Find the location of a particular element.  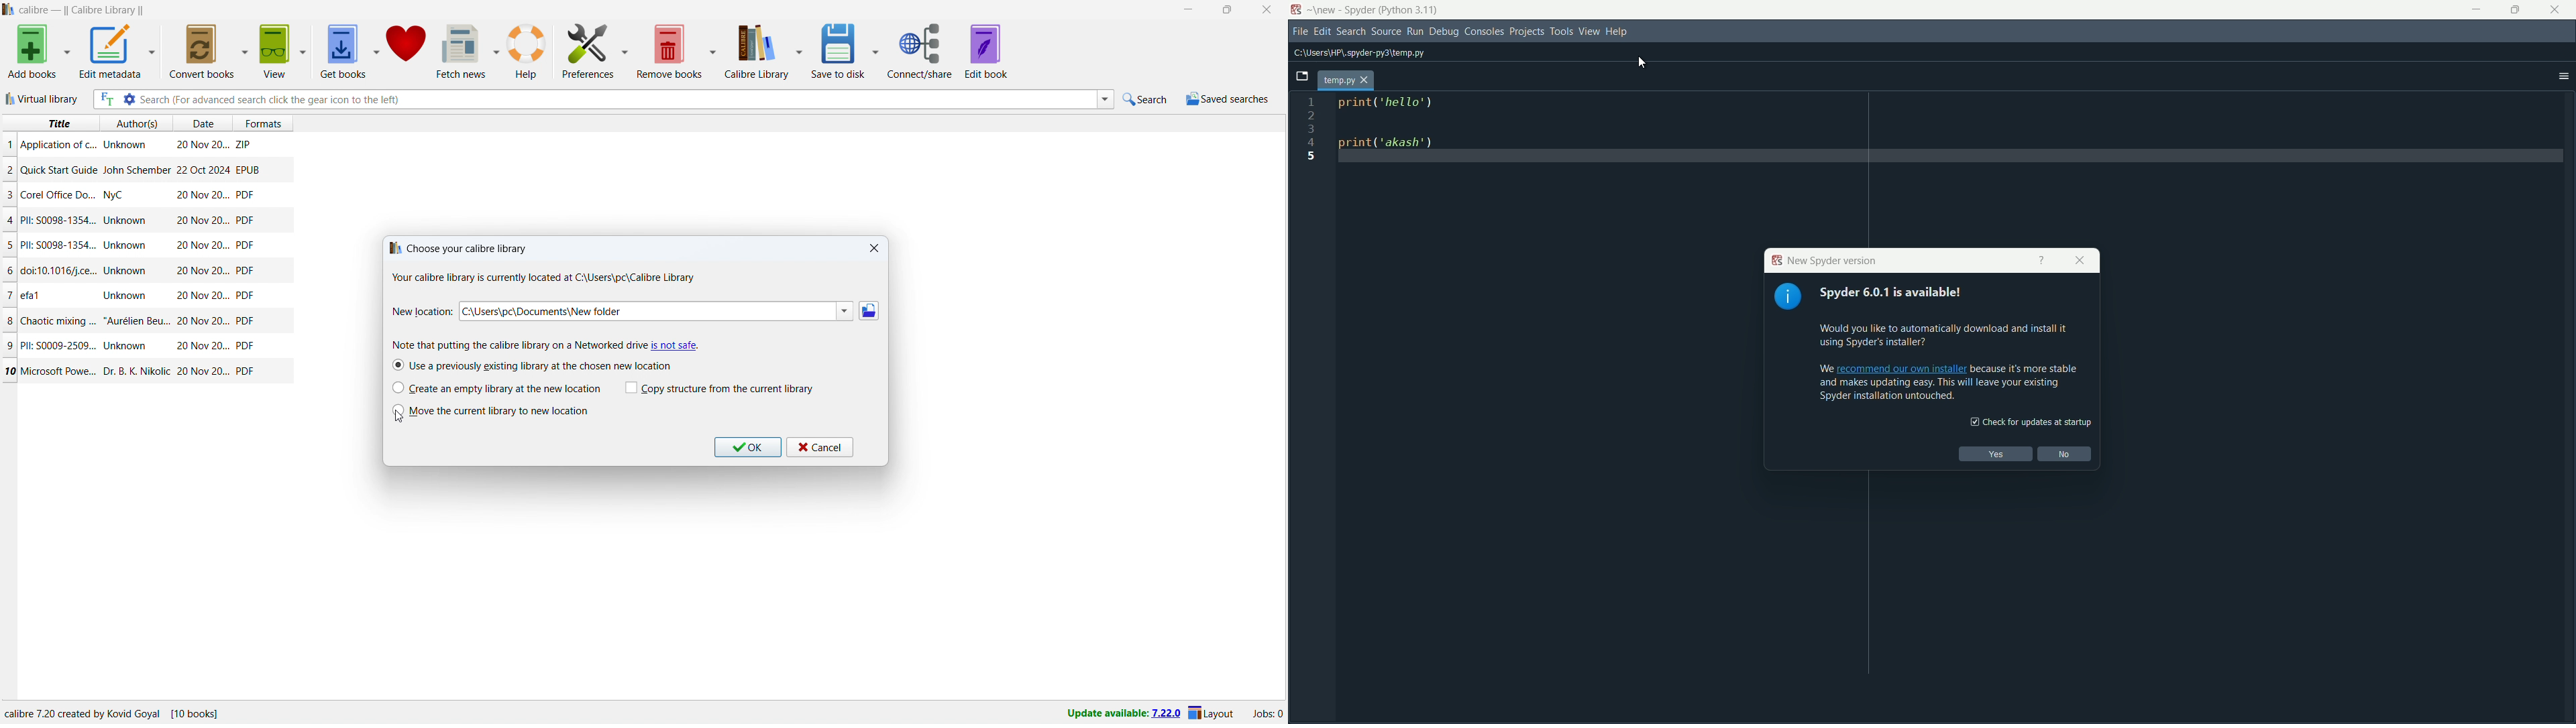

donate to calibre is located at coordinates (407, 50).